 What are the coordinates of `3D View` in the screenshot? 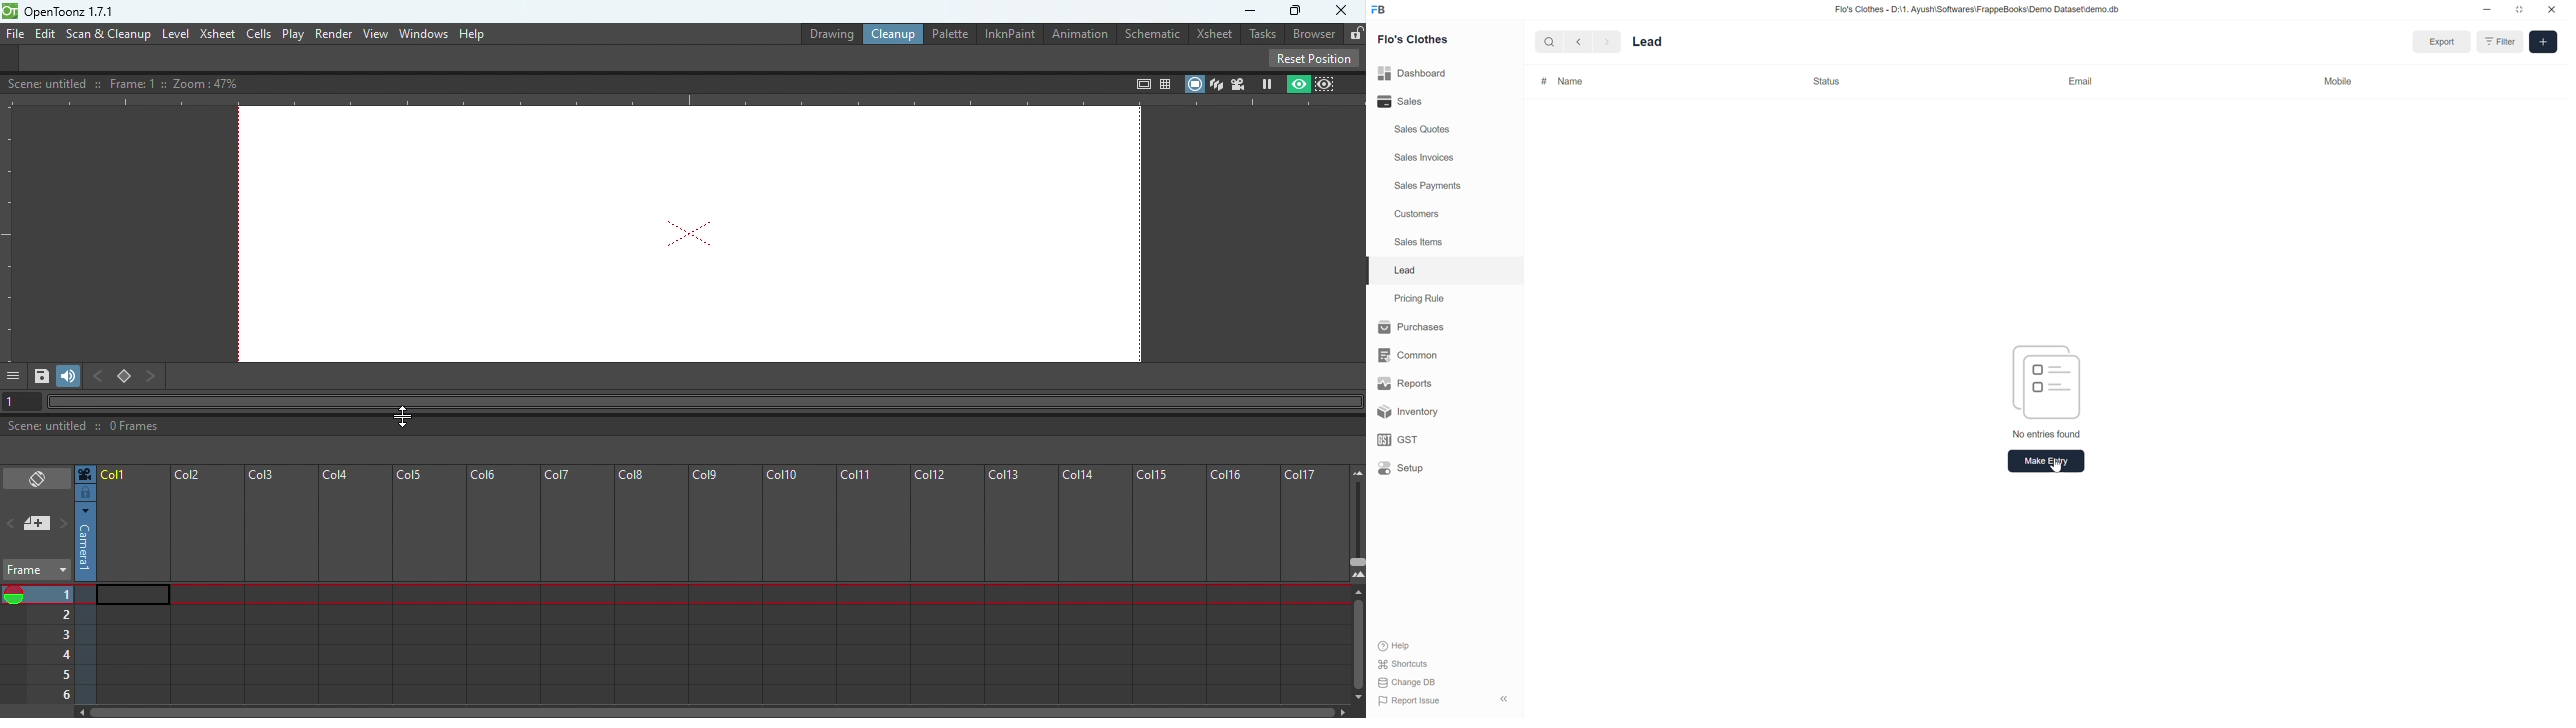 It's located at (1216, 83).